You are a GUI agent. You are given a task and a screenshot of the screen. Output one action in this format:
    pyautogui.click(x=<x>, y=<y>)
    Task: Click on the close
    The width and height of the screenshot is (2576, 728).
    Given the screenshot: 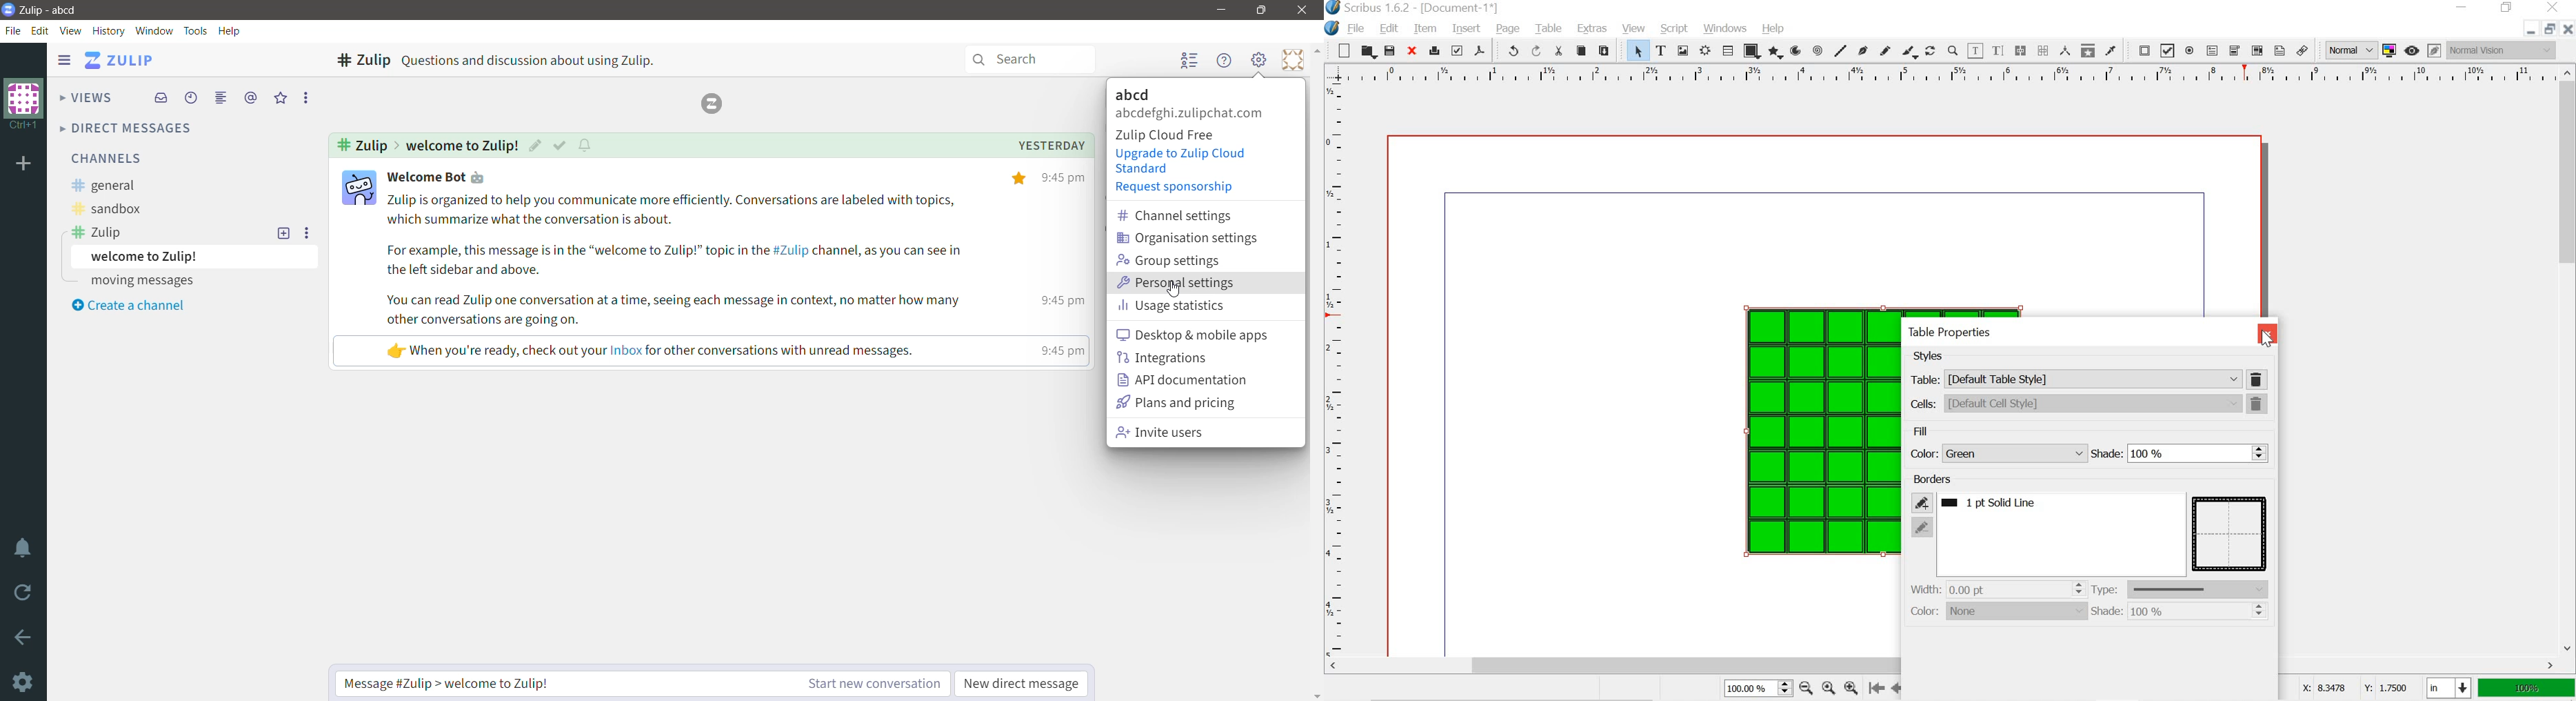 What is the action you would take?
    pyautogui.click(x=1413, y=52)
    